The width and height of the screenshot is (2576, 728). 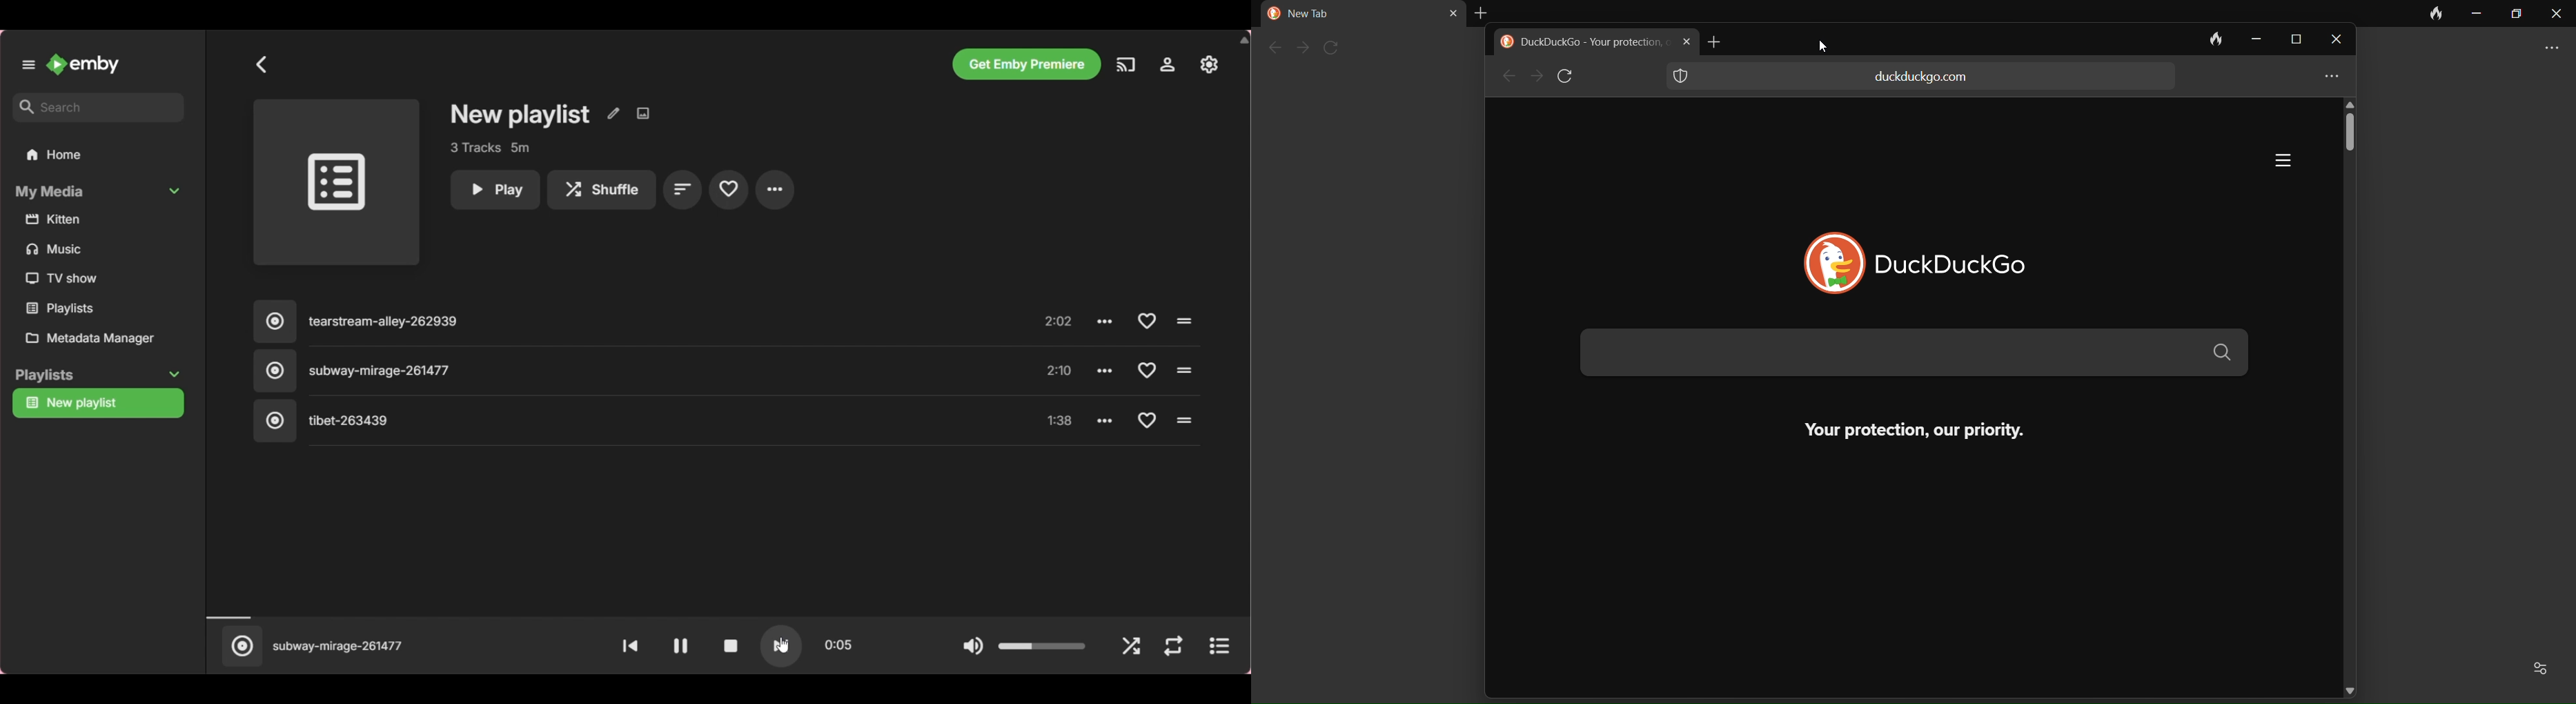 What do you see at coordinates (1270, 49) in the screenshot?
I see `back` at bounding box center [1270, 49].